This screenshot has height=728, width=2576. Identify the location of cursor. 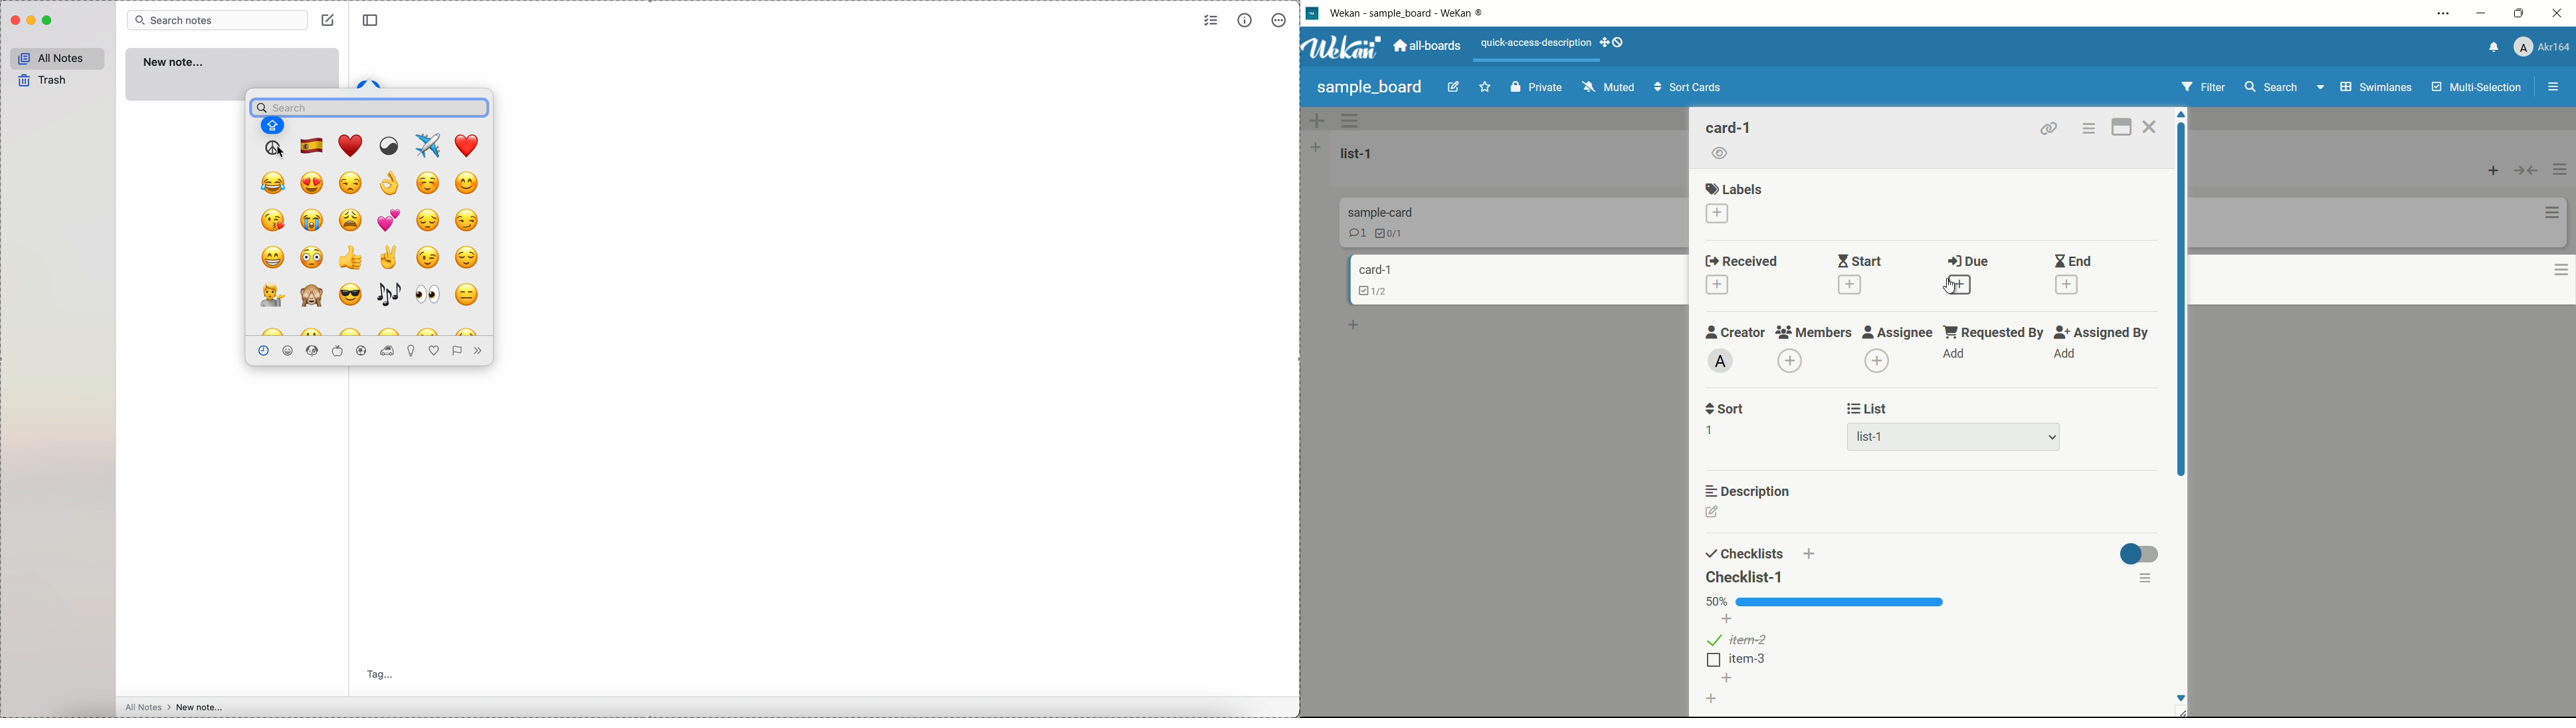
(280, 153).